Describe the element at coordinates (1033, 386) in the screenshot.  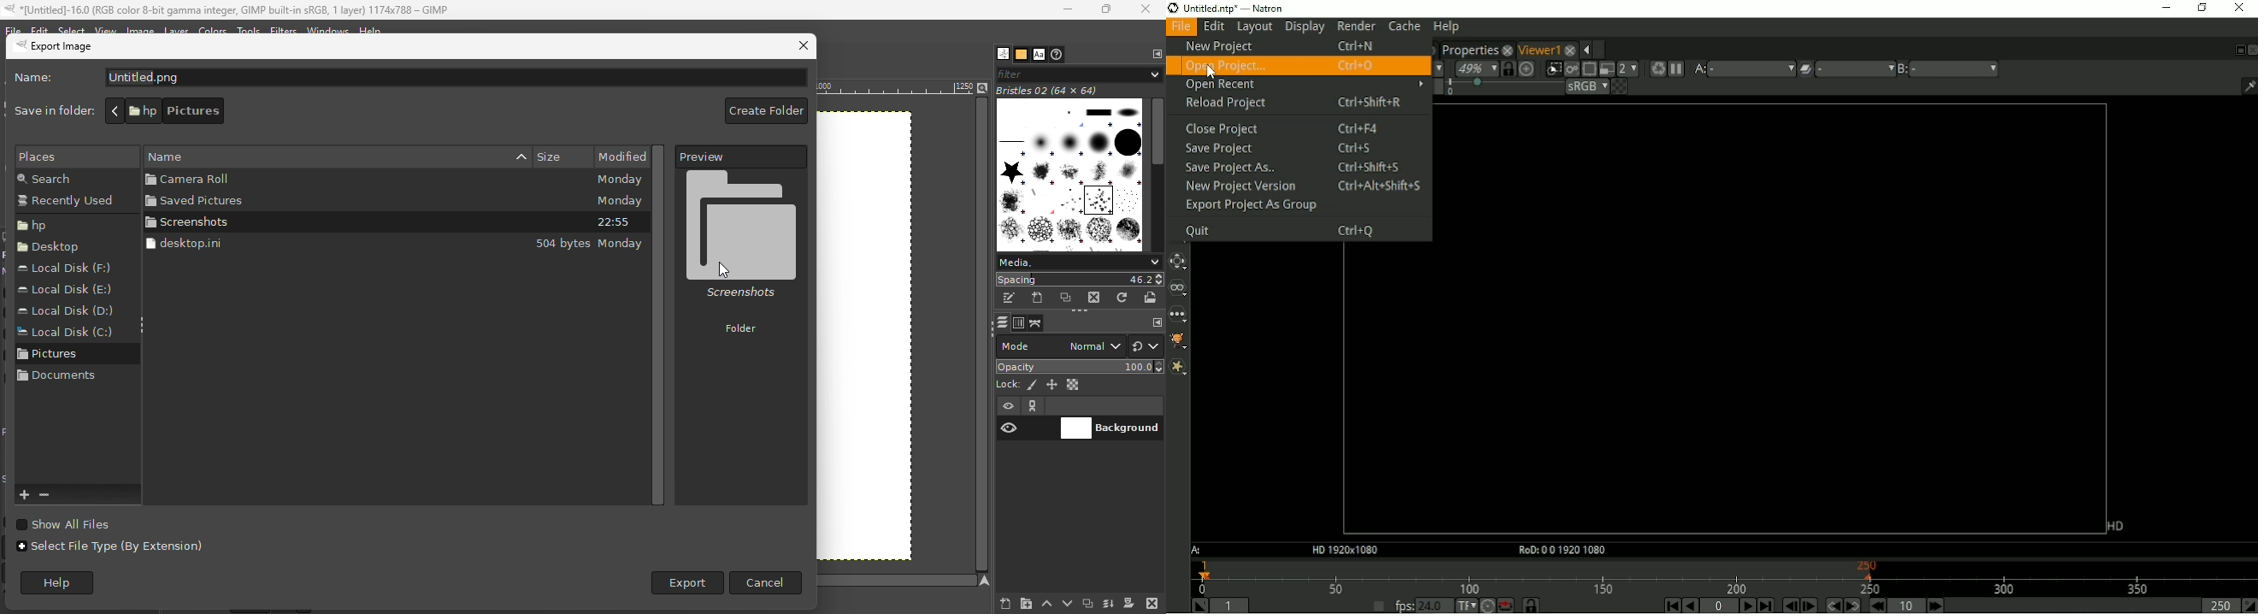
I see `Pixcels` at that location.